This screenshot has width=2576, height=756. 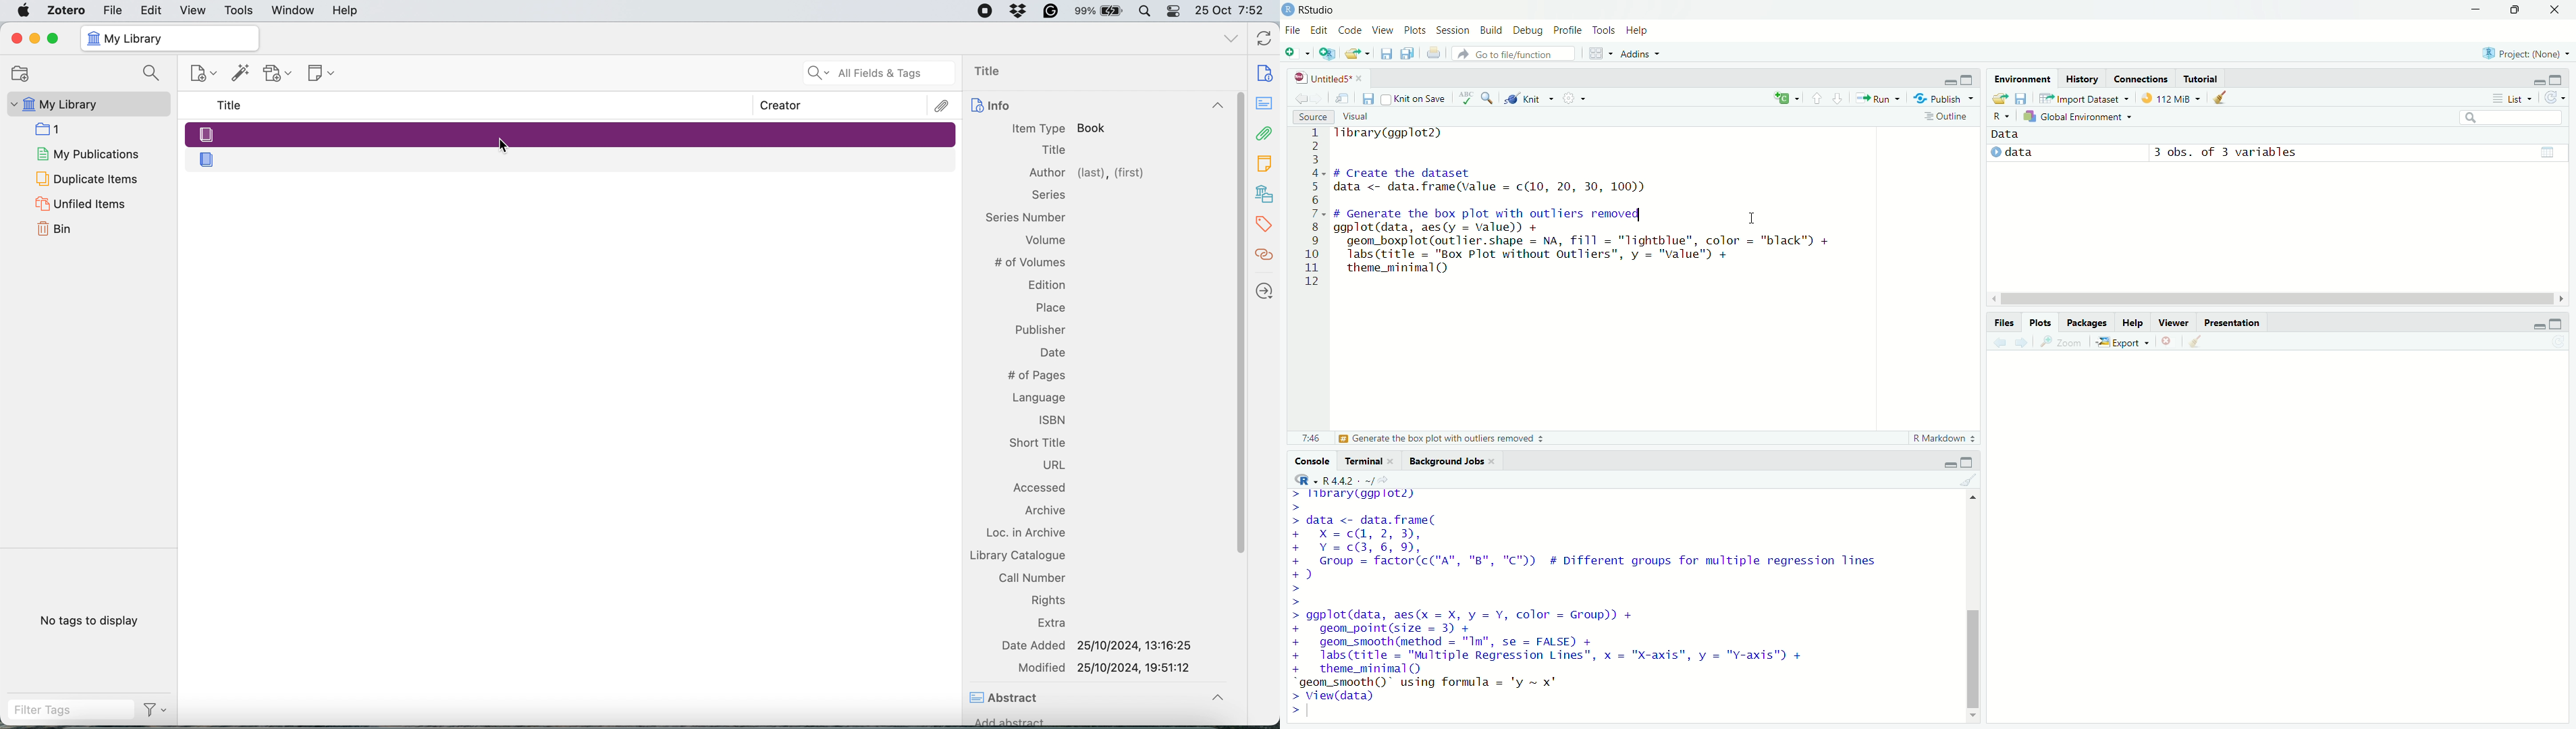 What do you see at coordinates (1100, 645) in the screenshot?
I see `Date Added 25/10/2024, 13:16:25` at bounding box center [1100, 645].